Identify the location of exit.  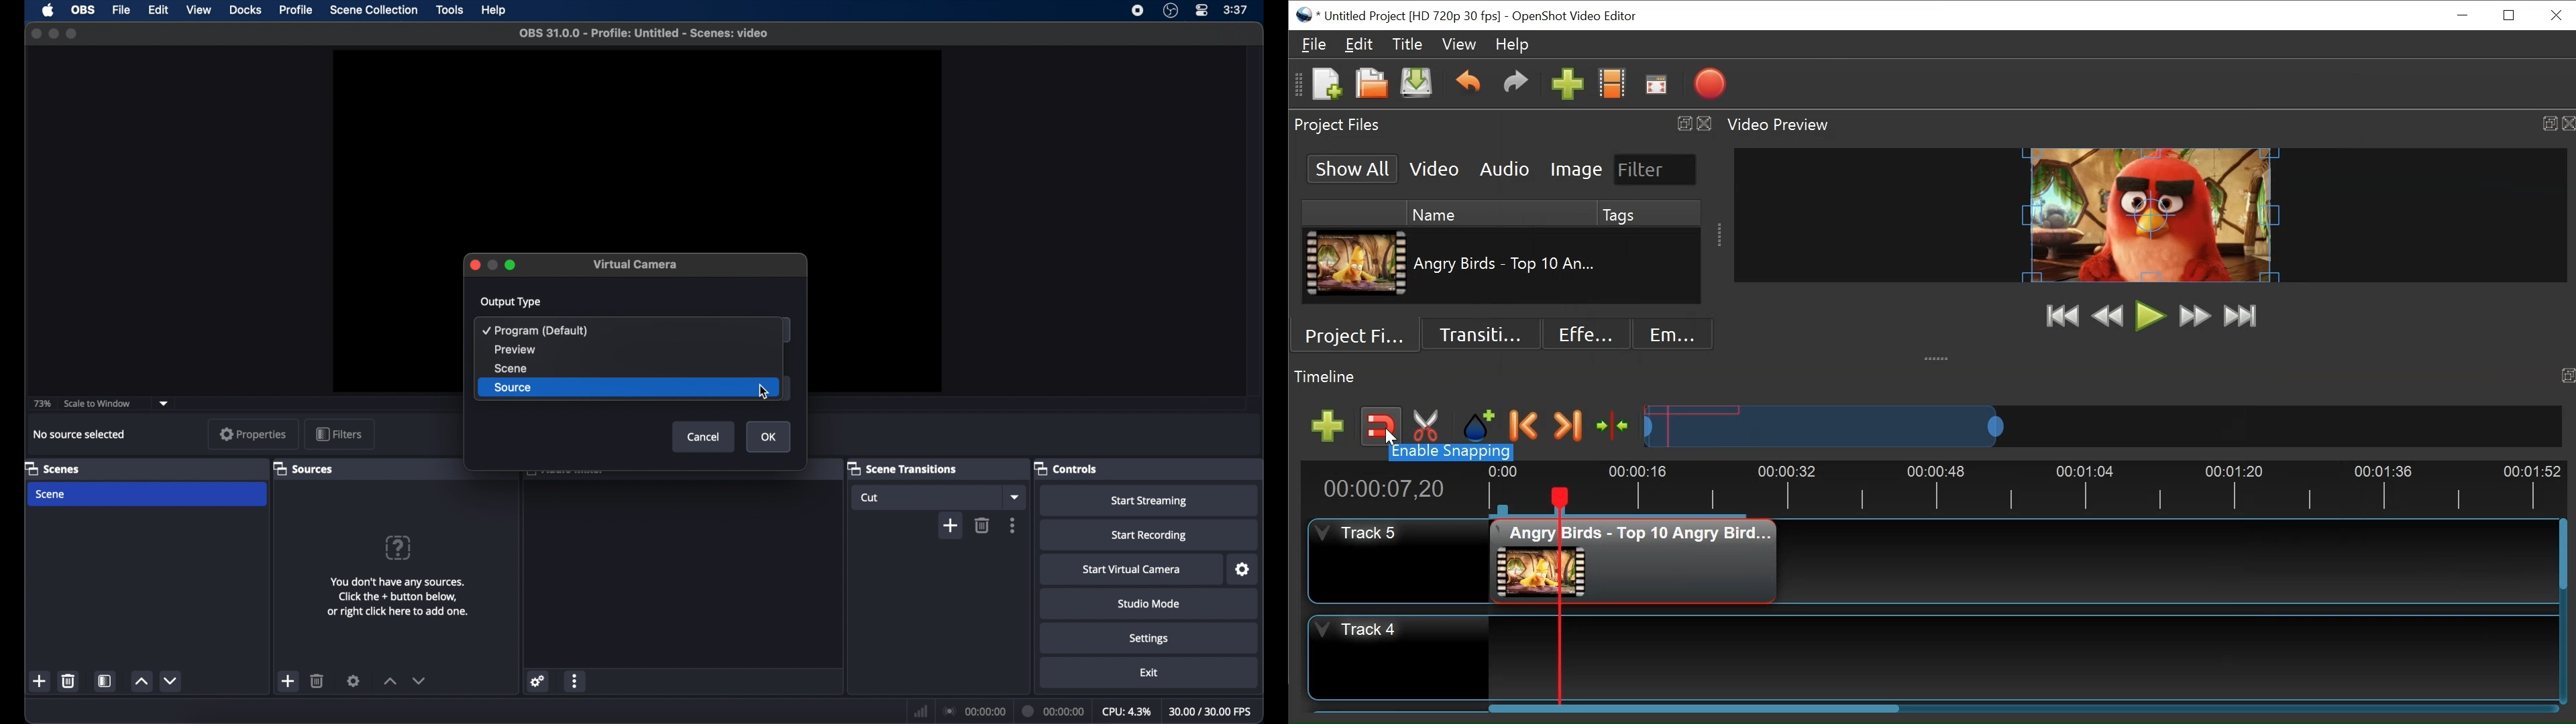
(1148, 672).